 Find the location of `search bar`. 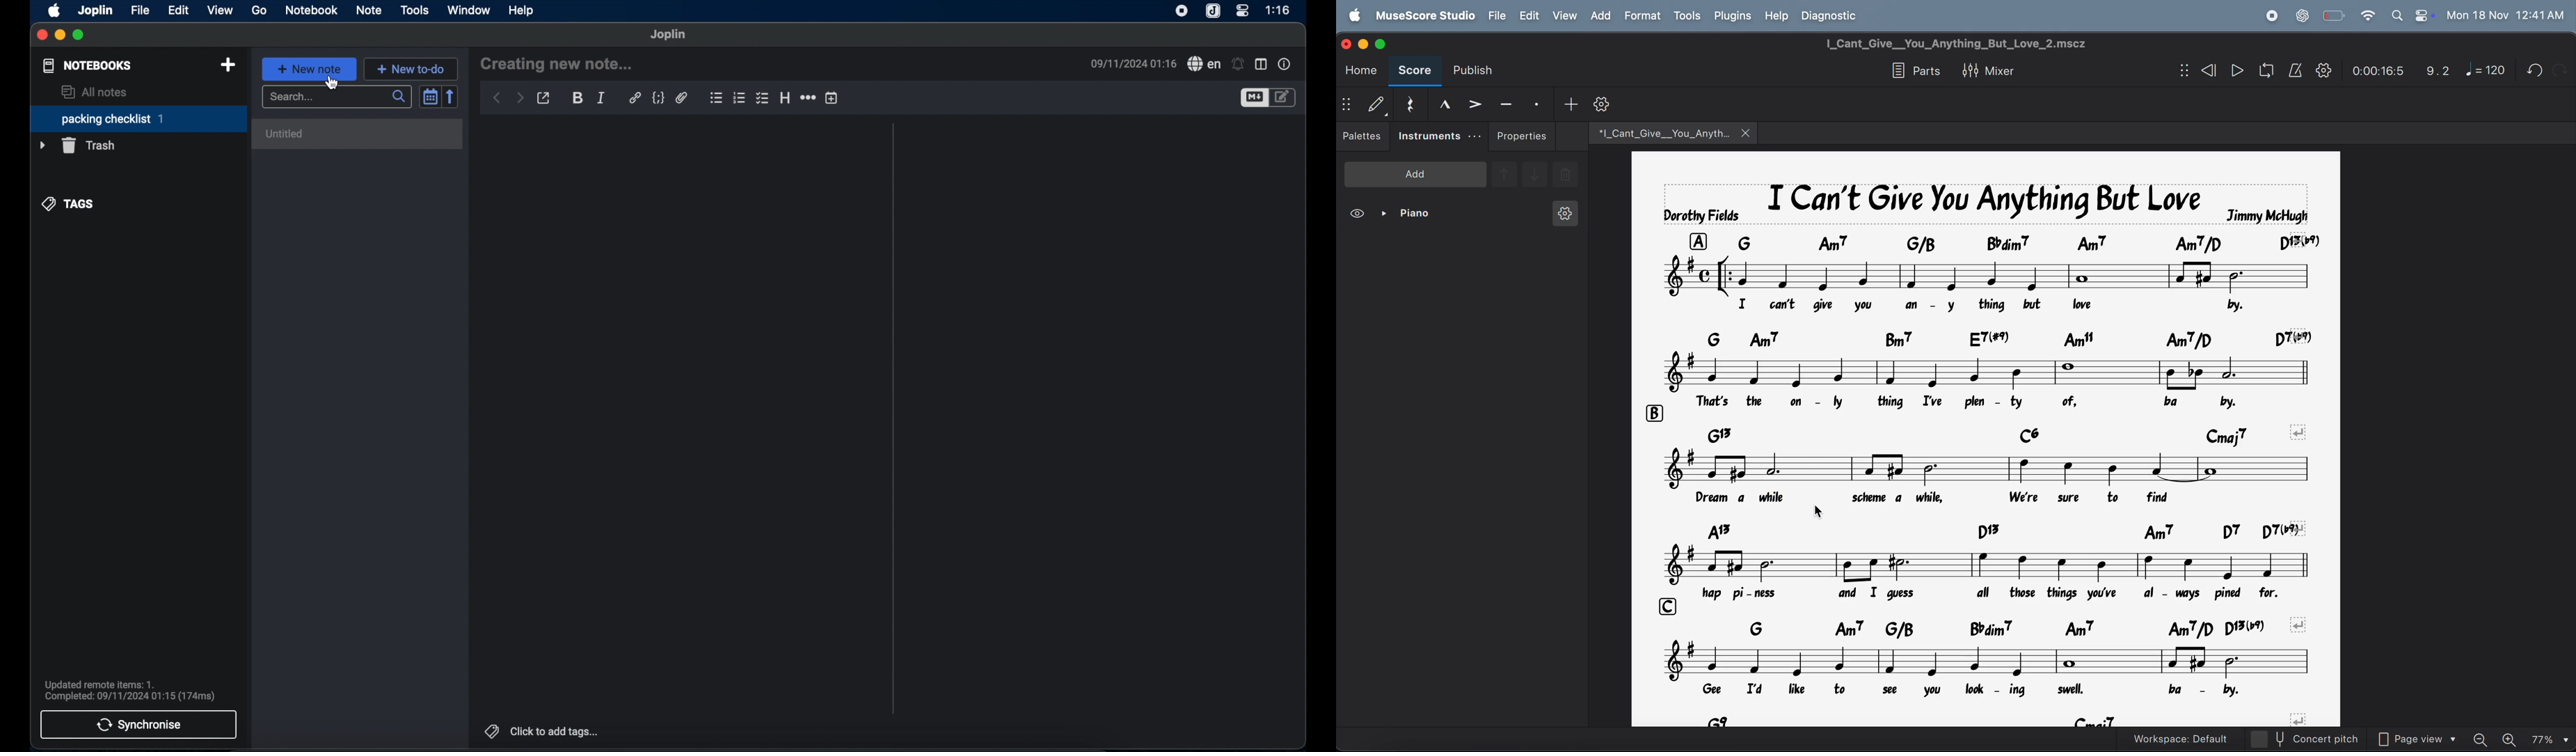

search bar is located at coordinates (336, 97).